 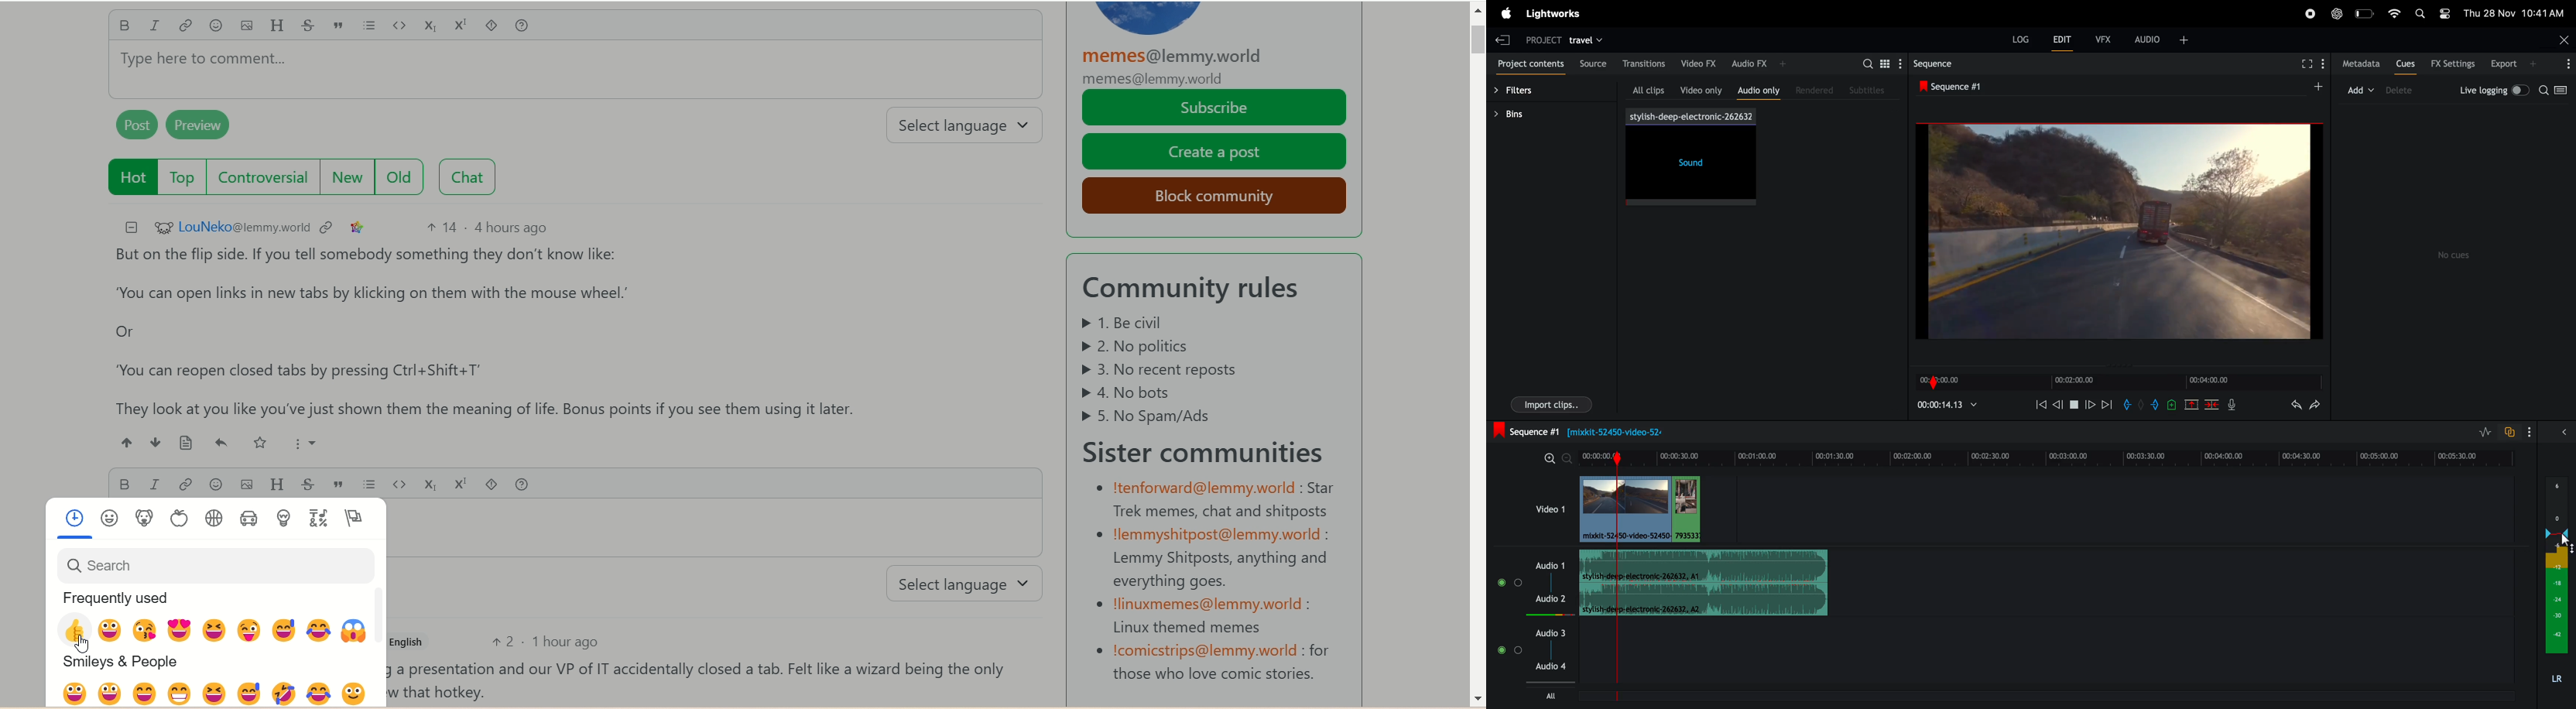 What do you see at coordinates (1505, 583) in the screenshot?
I see `Mute/Unmute track` at bounding box center [1505, 583].